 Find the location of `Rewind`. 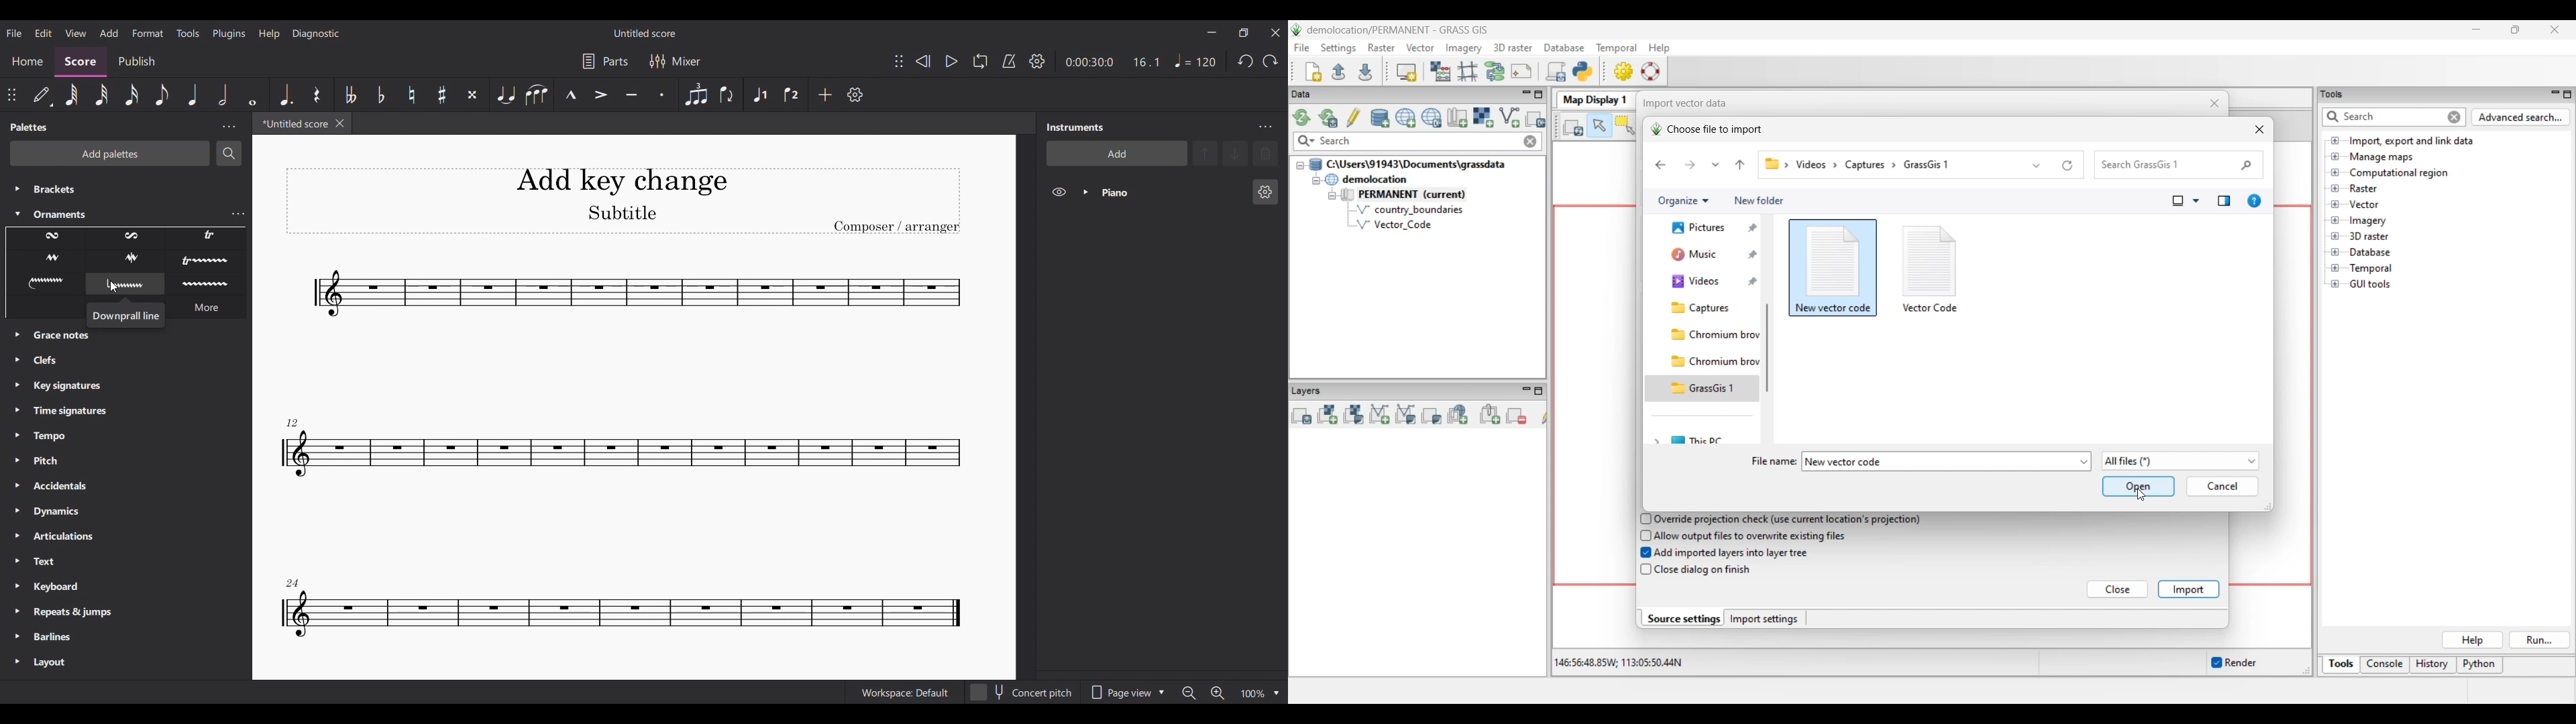

Rewind is located at coordinates (923, 61).